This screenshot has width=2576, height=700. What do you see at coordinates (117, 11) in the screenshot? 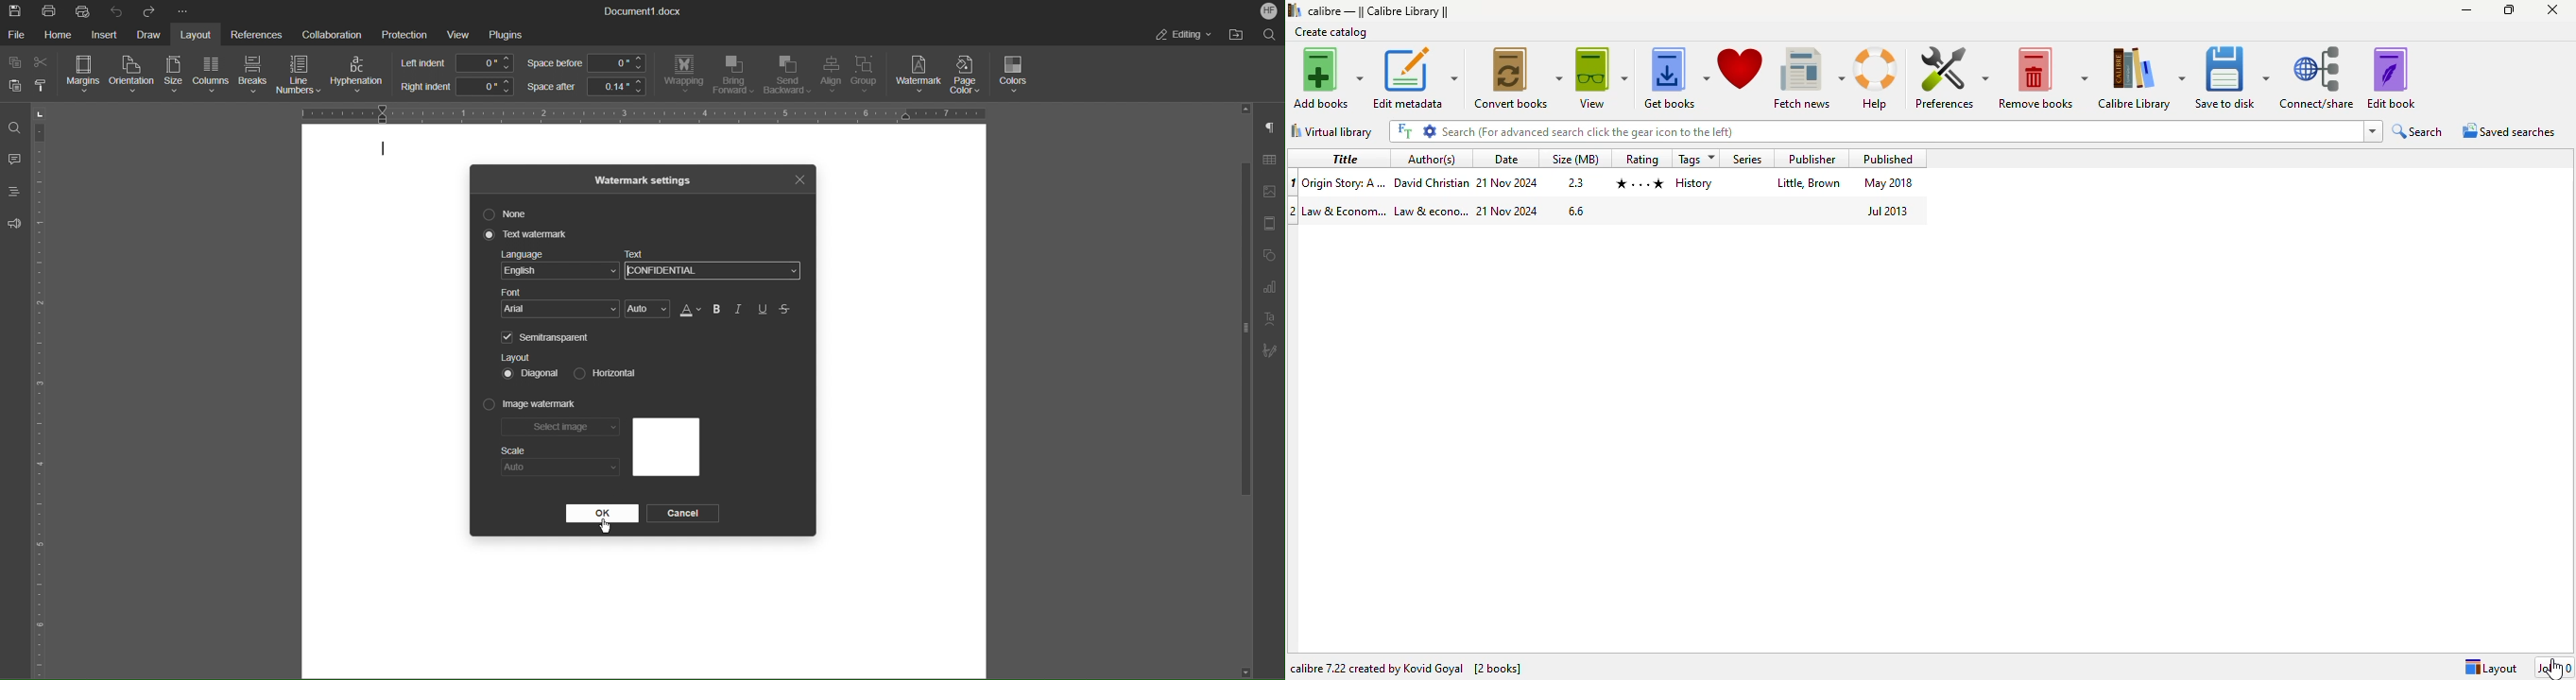
I see `Undo` at bounding box center [117, 11].